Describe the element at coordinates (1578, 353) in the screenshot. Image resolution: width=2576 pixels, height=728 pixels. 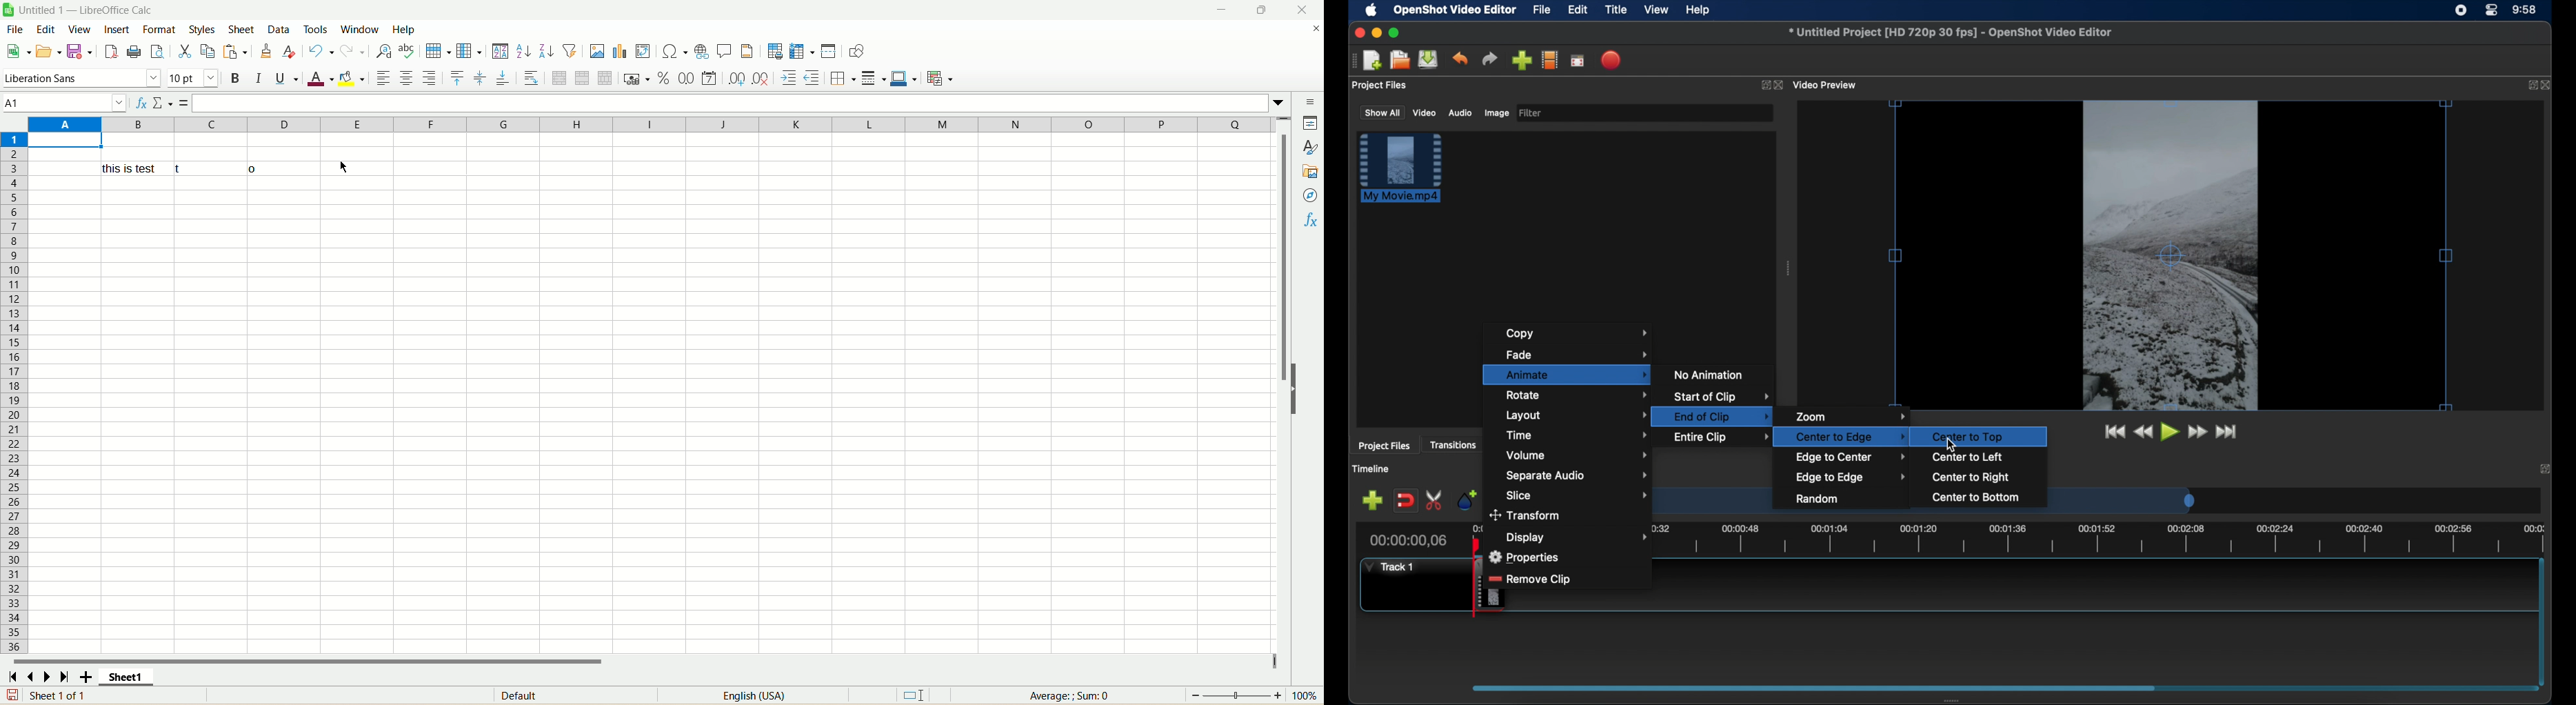
I see `fade menu` at that location.